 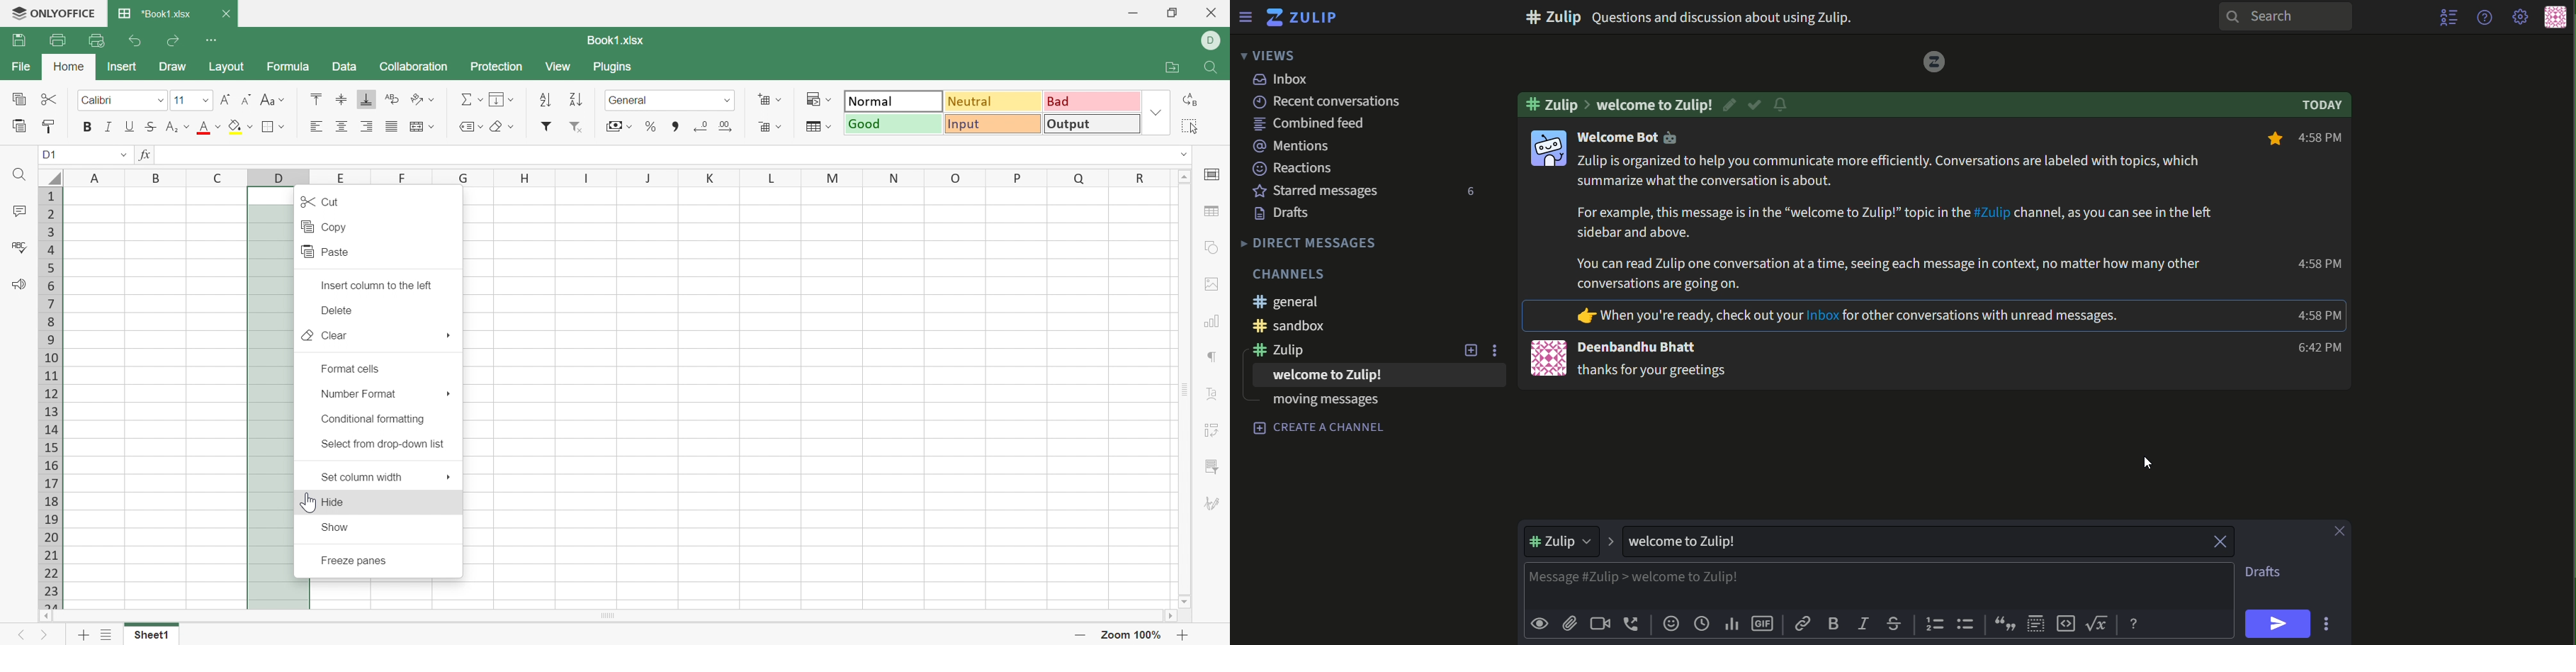 I want to click on dropdown, so click(x=1564, y=542).